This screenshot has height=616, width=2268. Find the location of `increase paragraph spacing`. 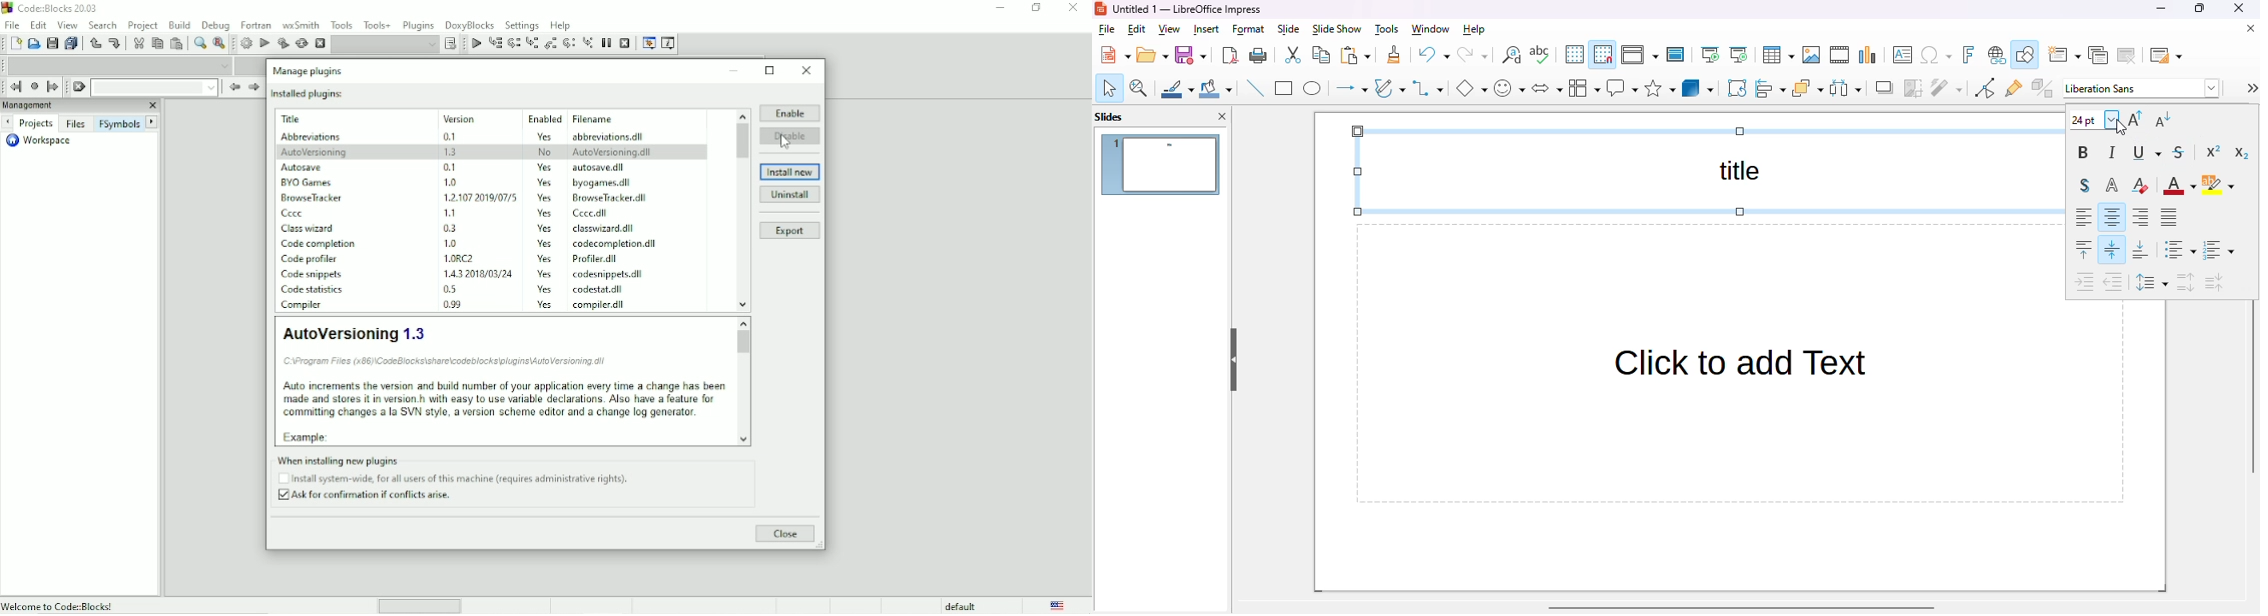

increase paragraph spacing is located at coordinates (2187, 282).